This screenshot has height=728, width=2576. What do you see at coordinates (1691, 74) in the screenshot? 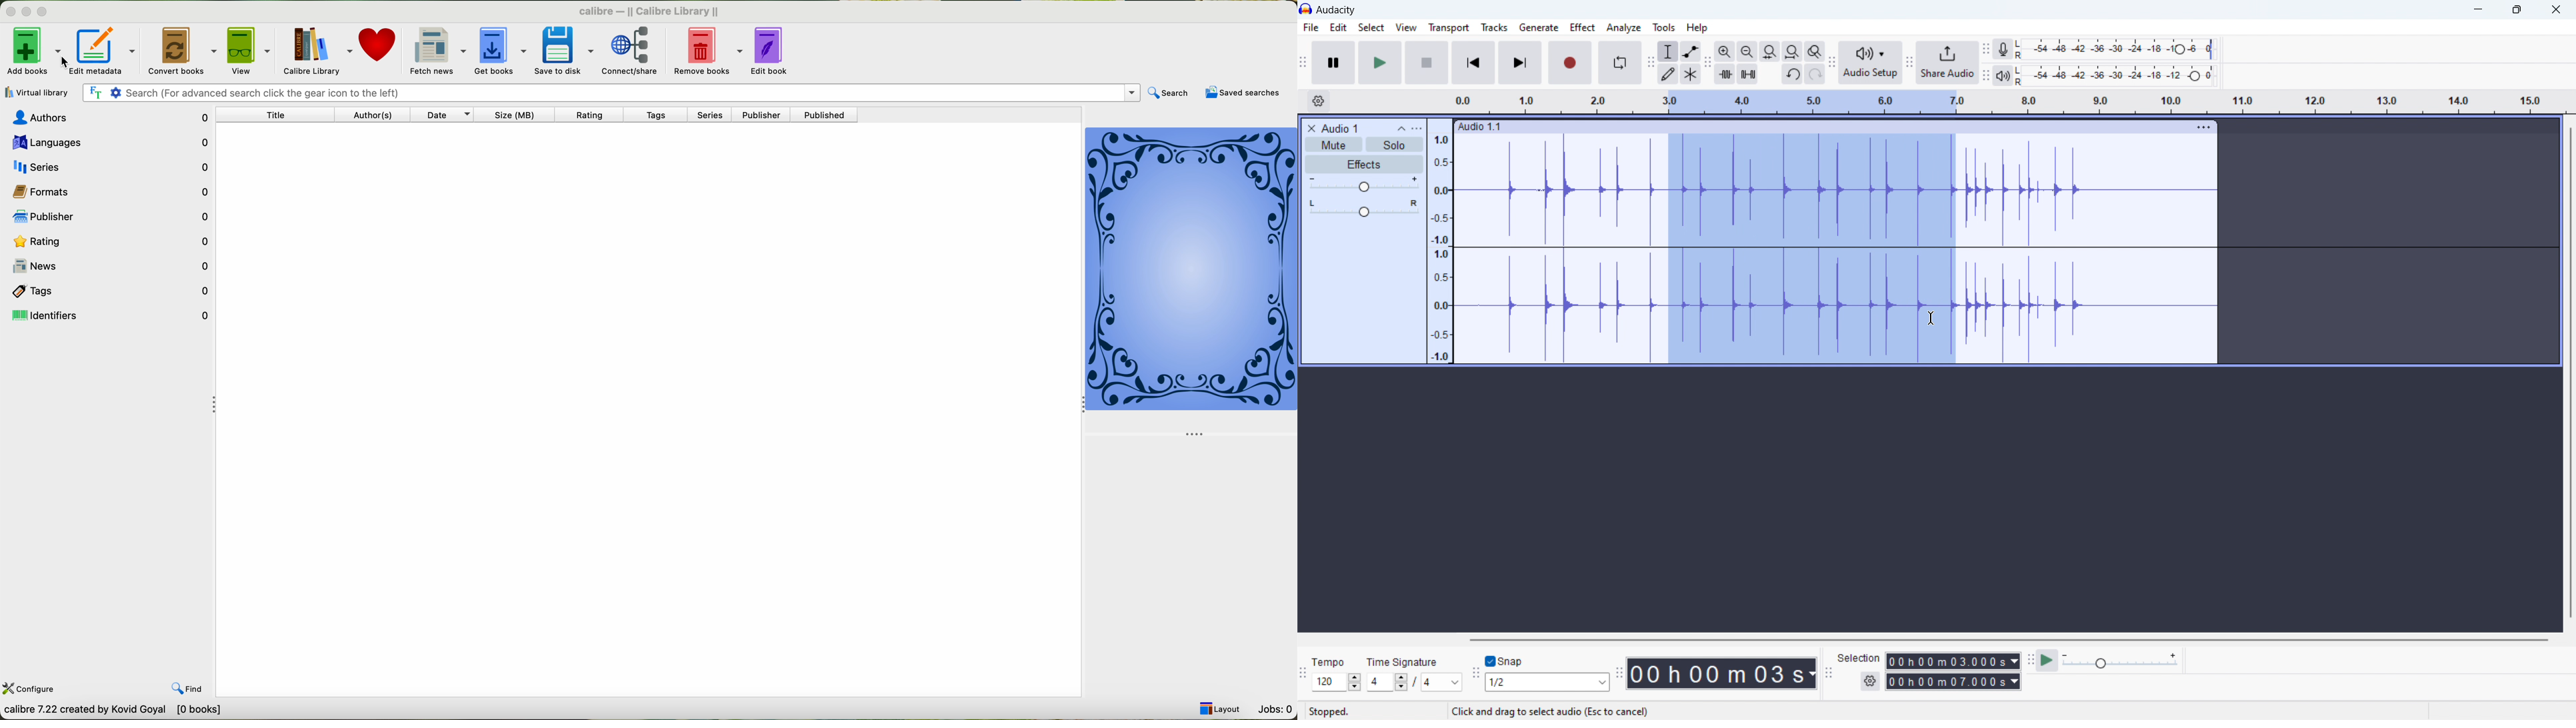
I see `multi tool` at bounding box center [1691, 74].